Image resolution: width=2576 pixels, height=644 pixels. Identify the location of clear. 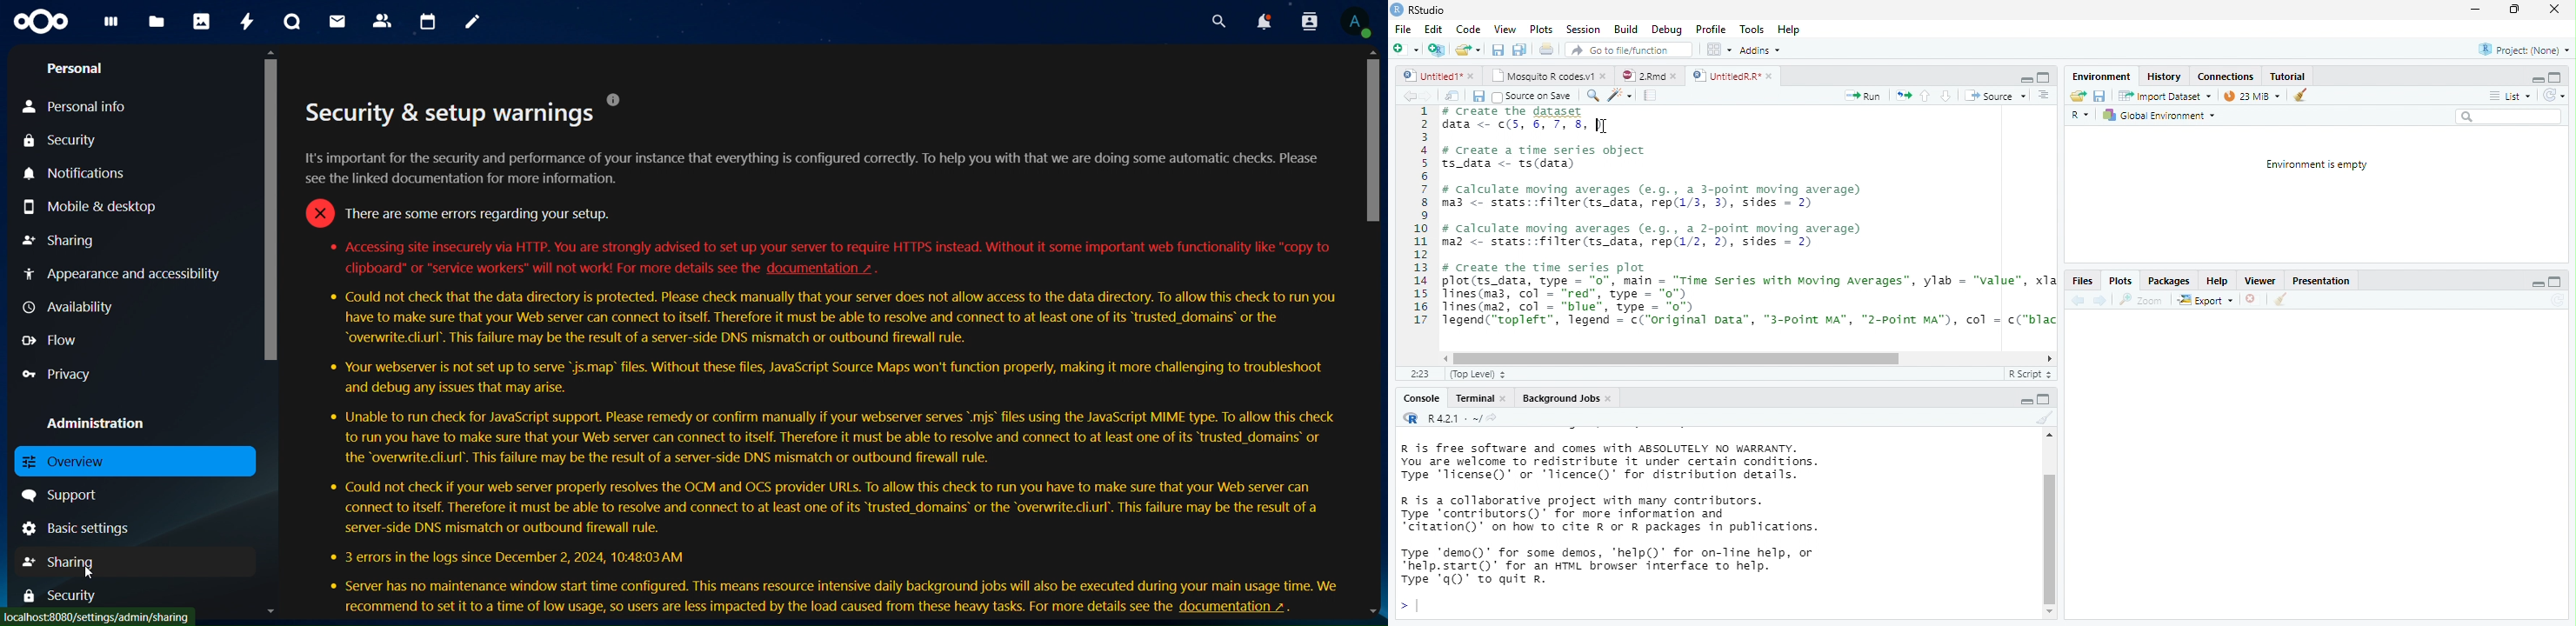
(2279, 301).